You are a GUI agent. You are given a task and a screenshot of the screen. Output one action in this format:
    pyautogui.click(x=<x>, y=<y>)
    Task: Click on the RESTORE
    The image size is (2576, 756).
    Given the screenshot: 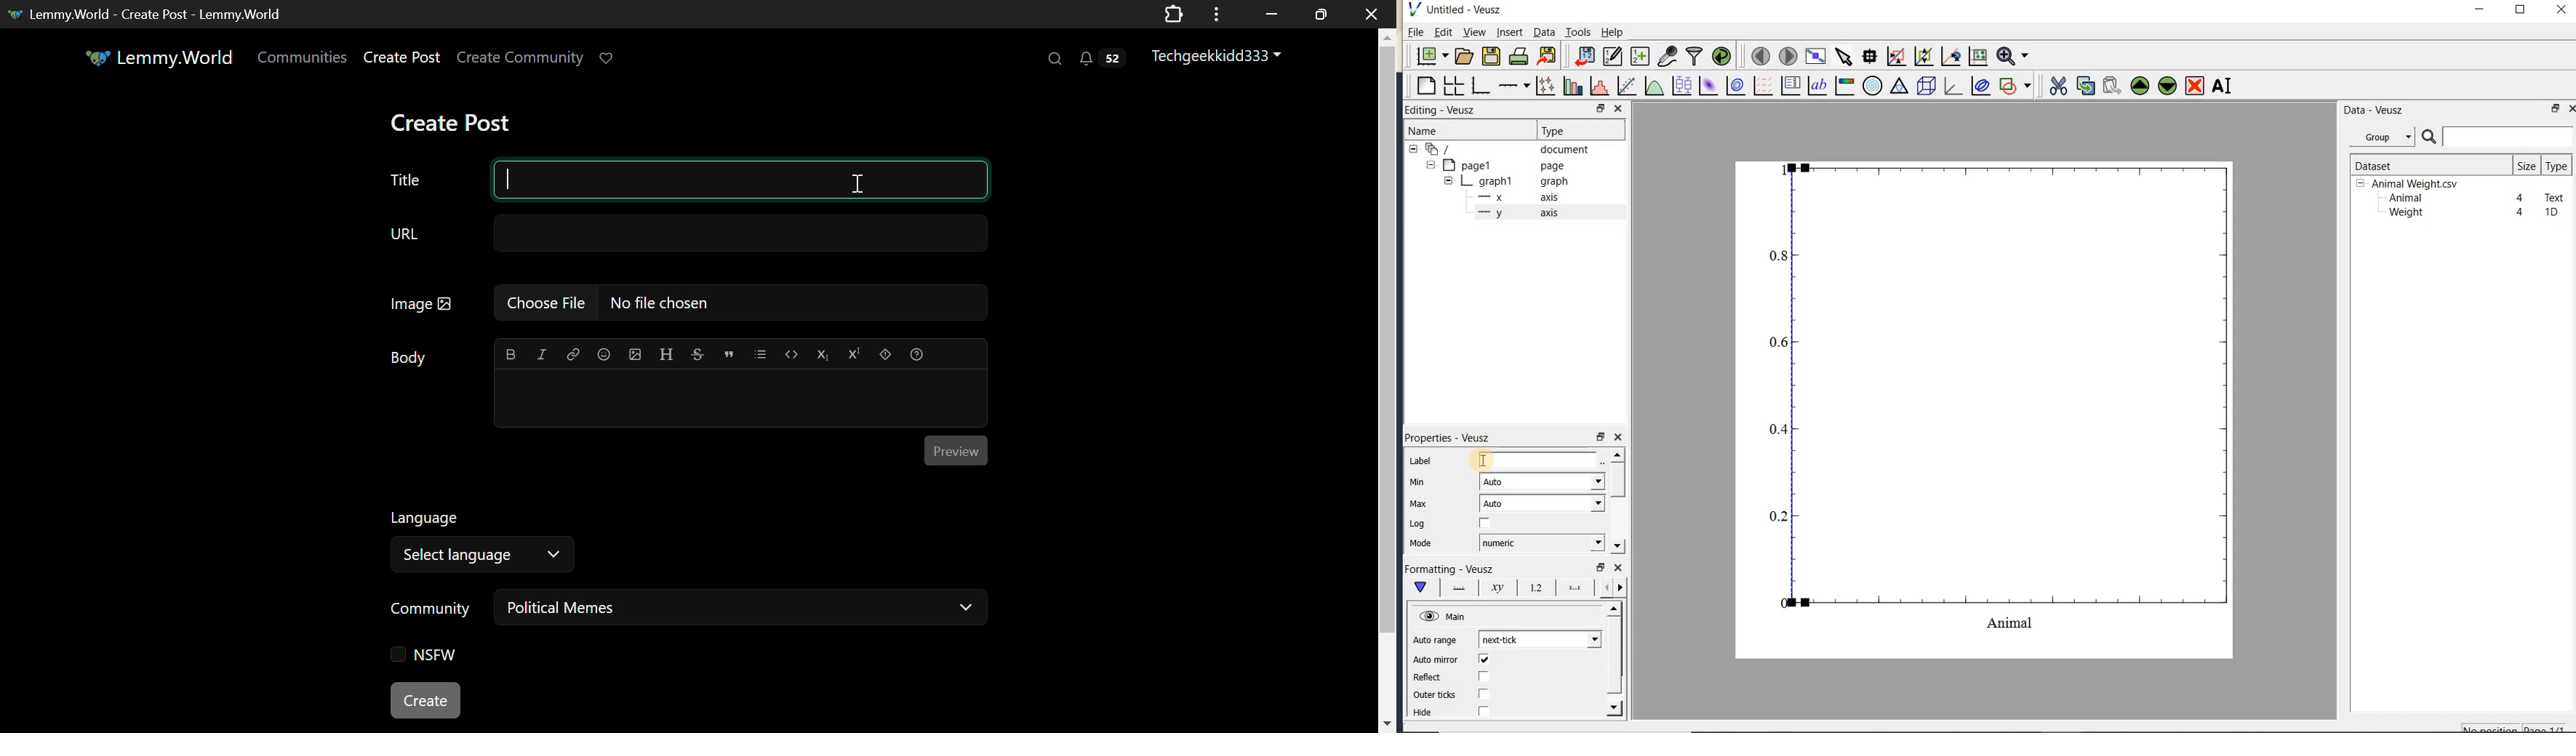 What is the action you would take?
    pyautogui.click(x=1598, y=106)
    